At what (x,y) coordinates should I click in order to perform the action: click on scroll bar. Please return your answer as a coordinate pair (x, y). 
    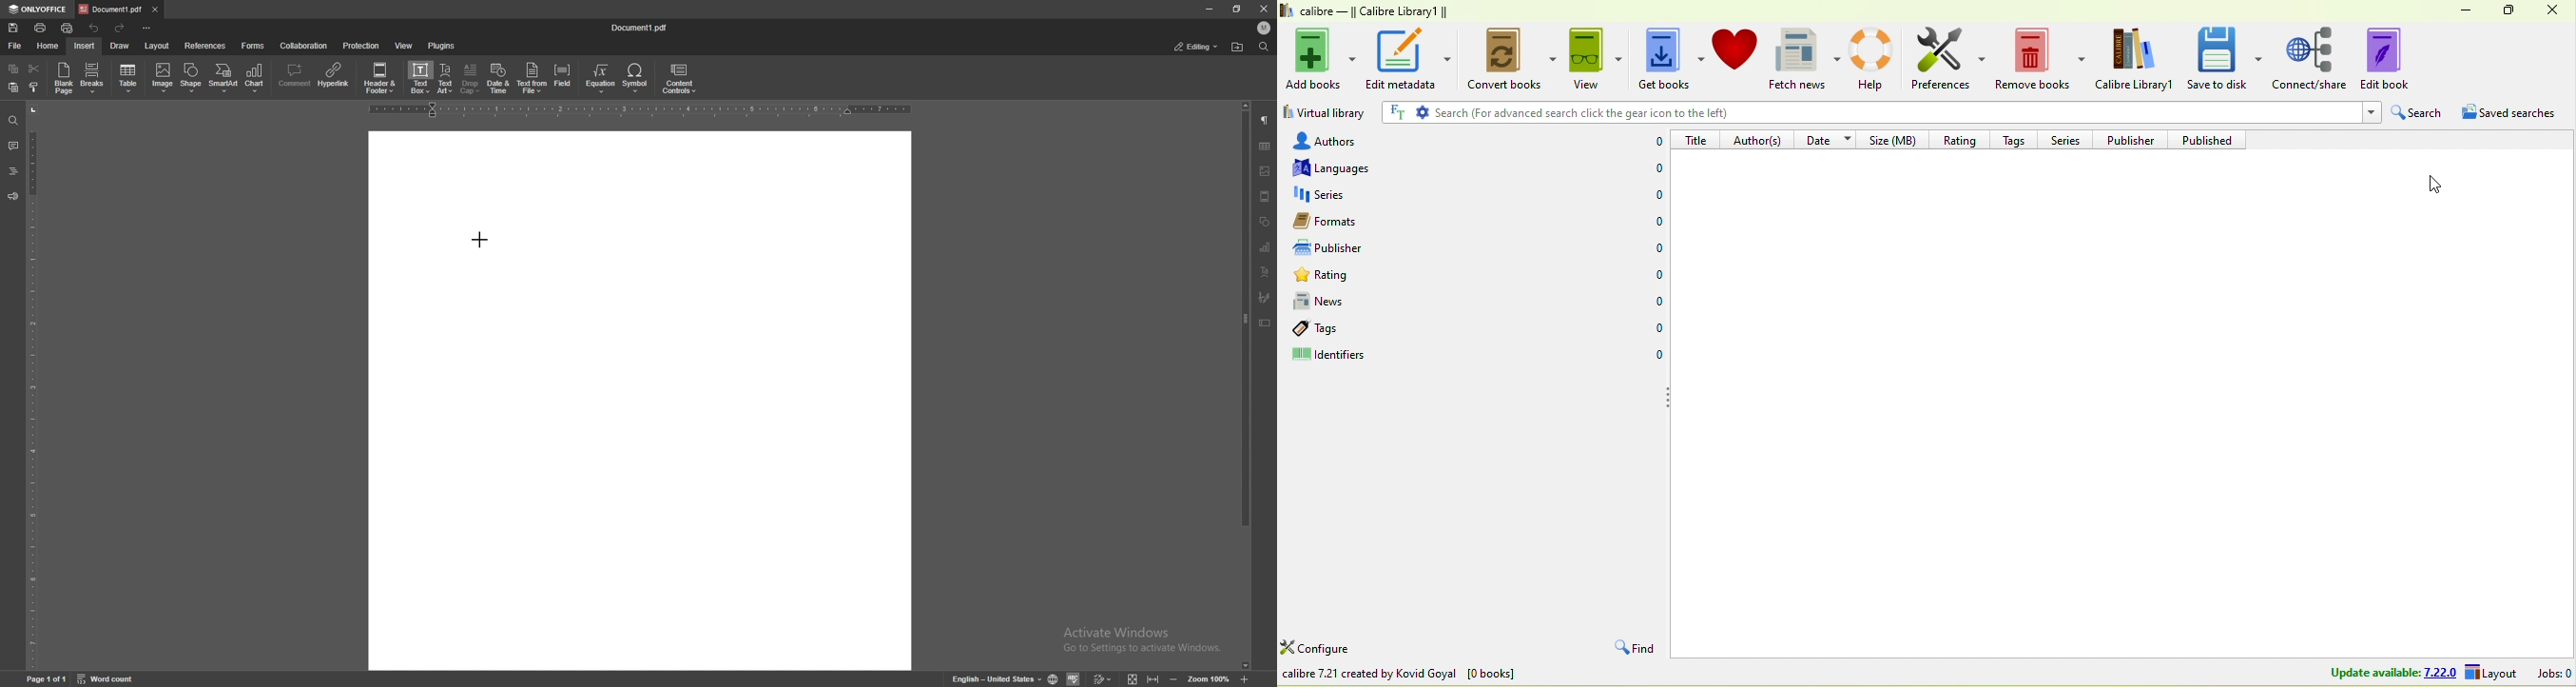
    Looking at the image, I should click on (1244, 386).